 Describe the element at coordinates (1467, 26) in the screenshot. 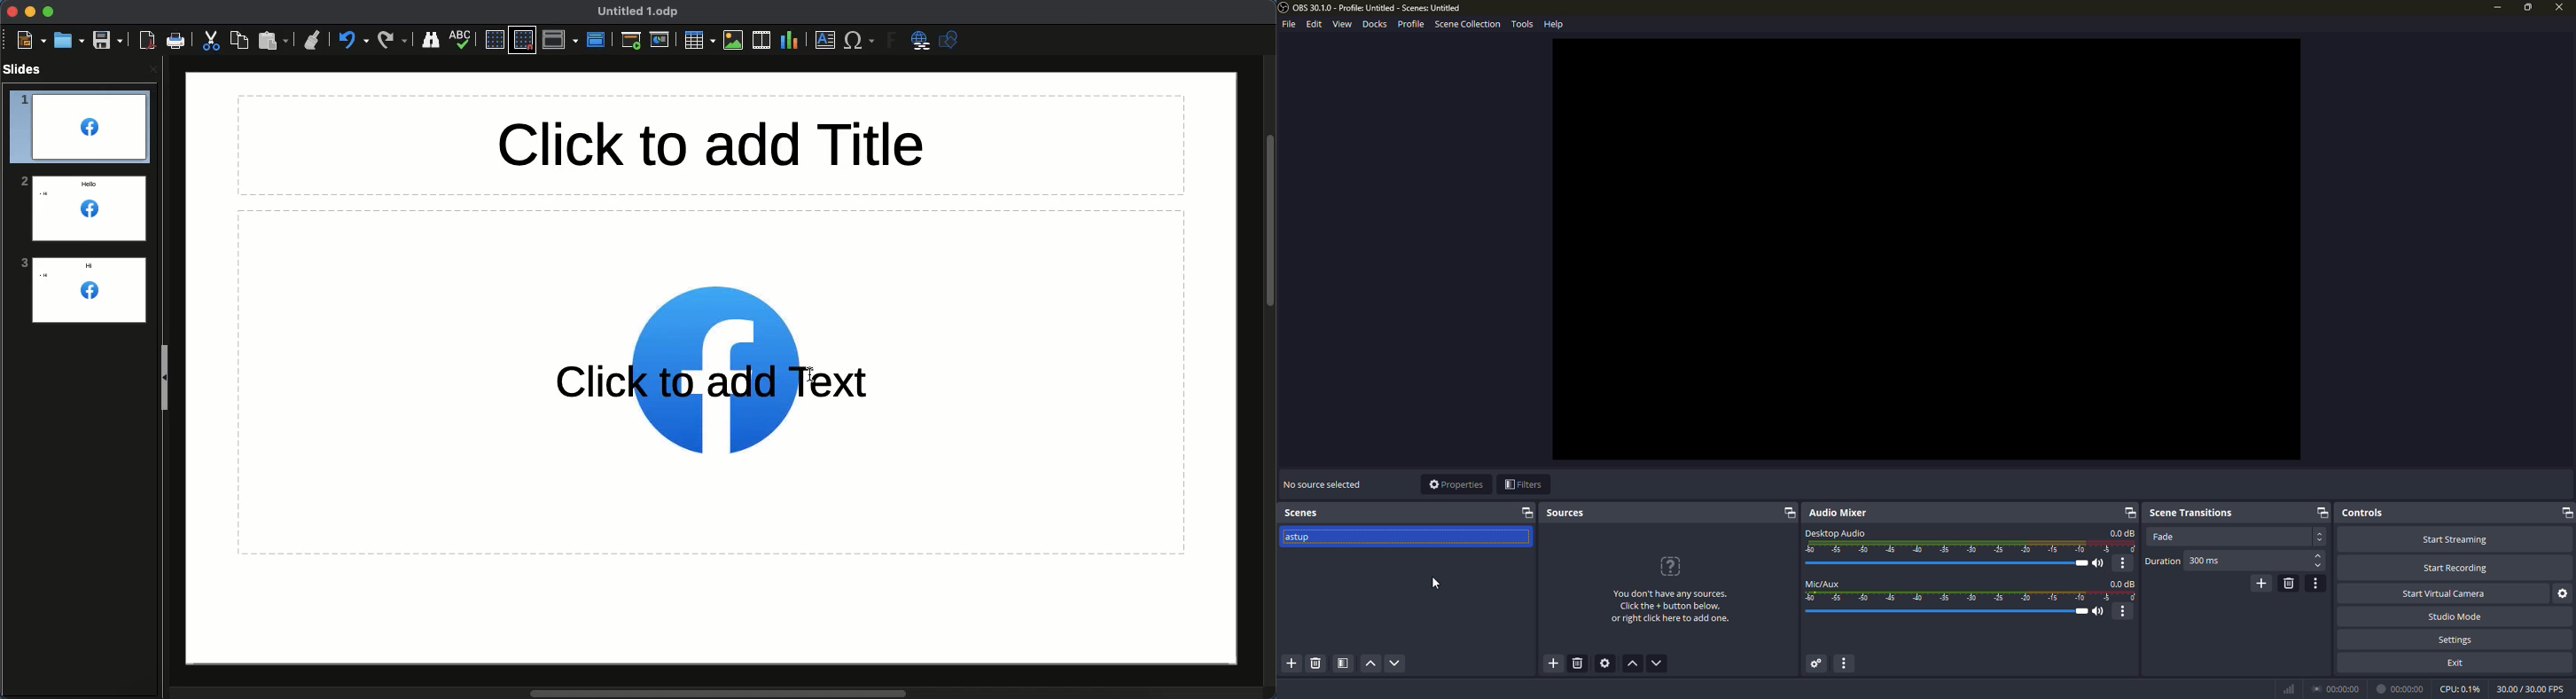

I see `scene collection` at that location.